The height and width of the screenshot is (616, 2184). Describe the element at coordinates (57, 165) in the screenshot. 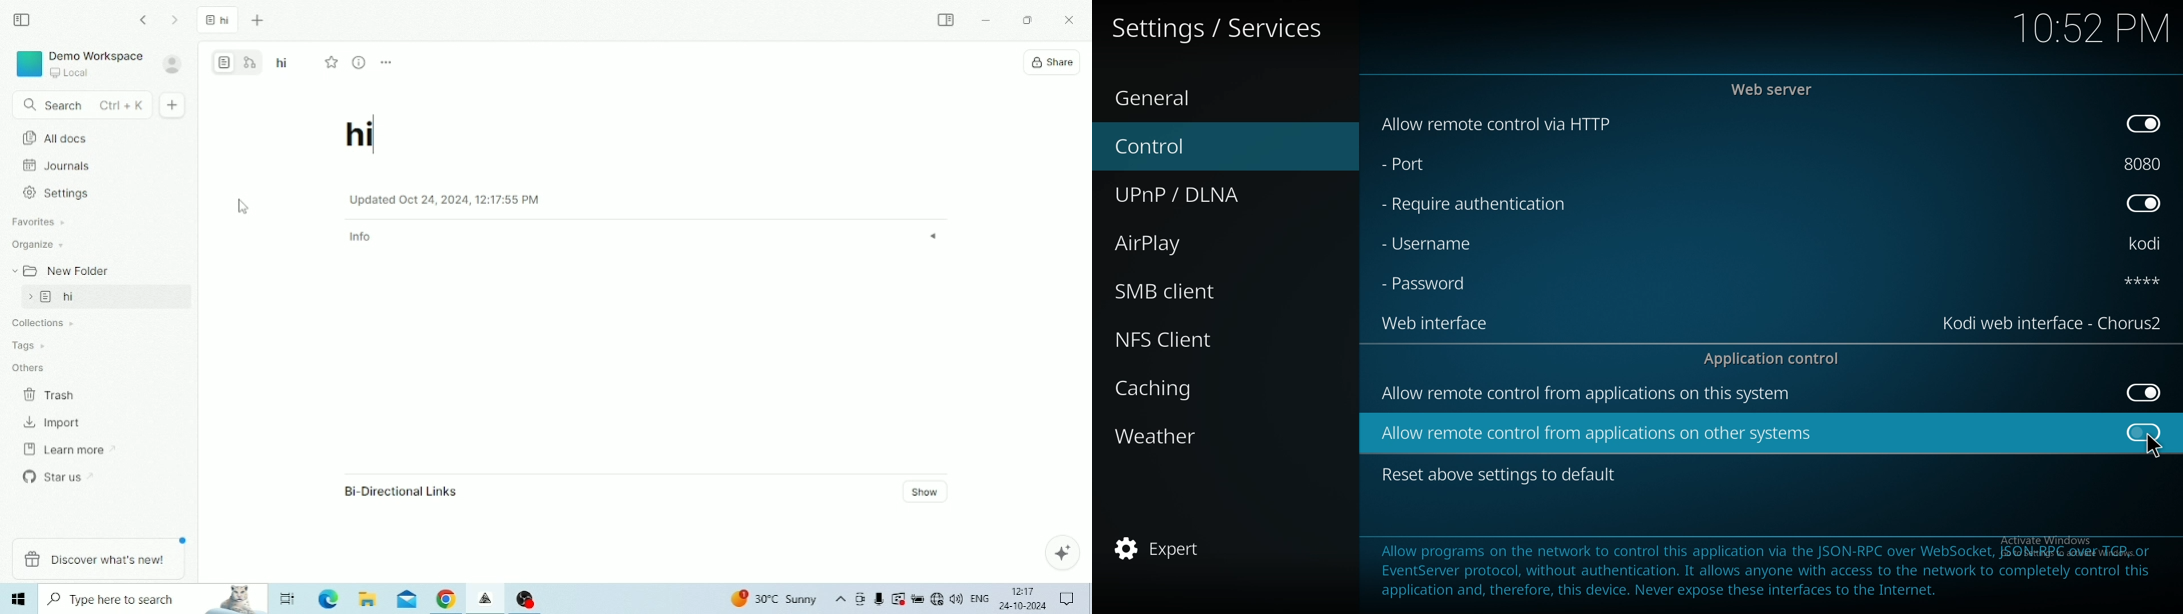

I see `Journals` at that location.